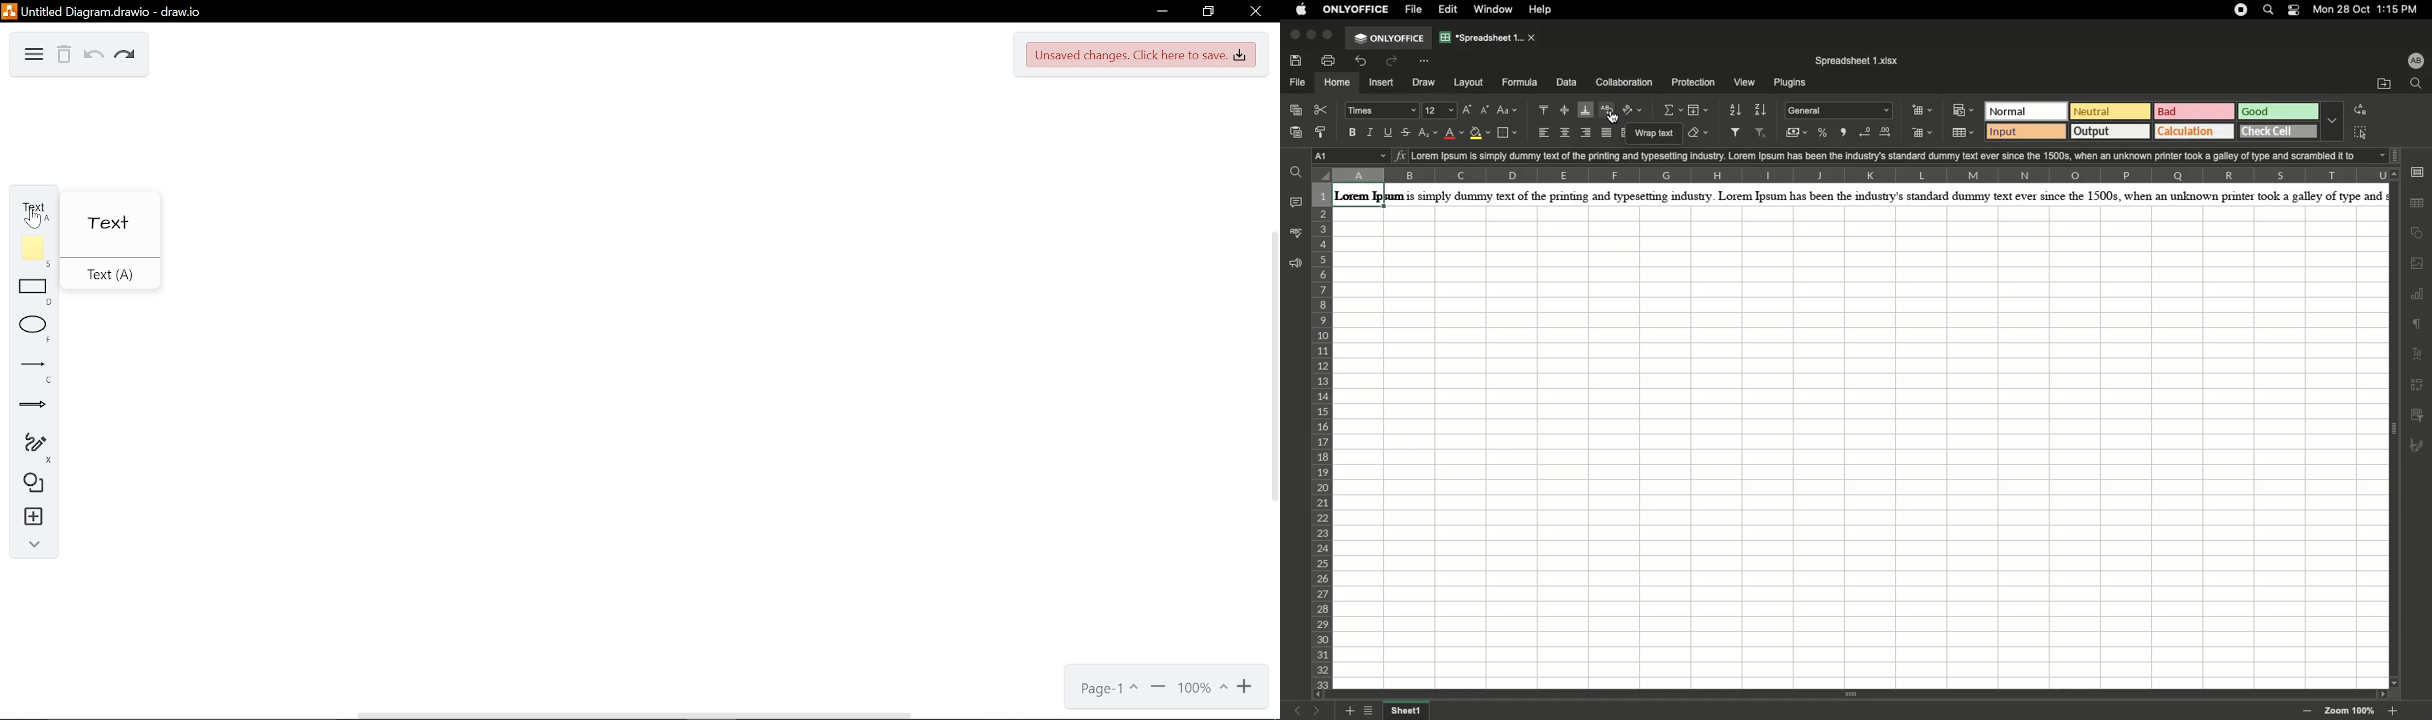 This screenshot has width=2436, height=728. What do you see at coordinates (1545, 110) in the screenshot?
I see `Align top` at bounding box center [1545, 110].